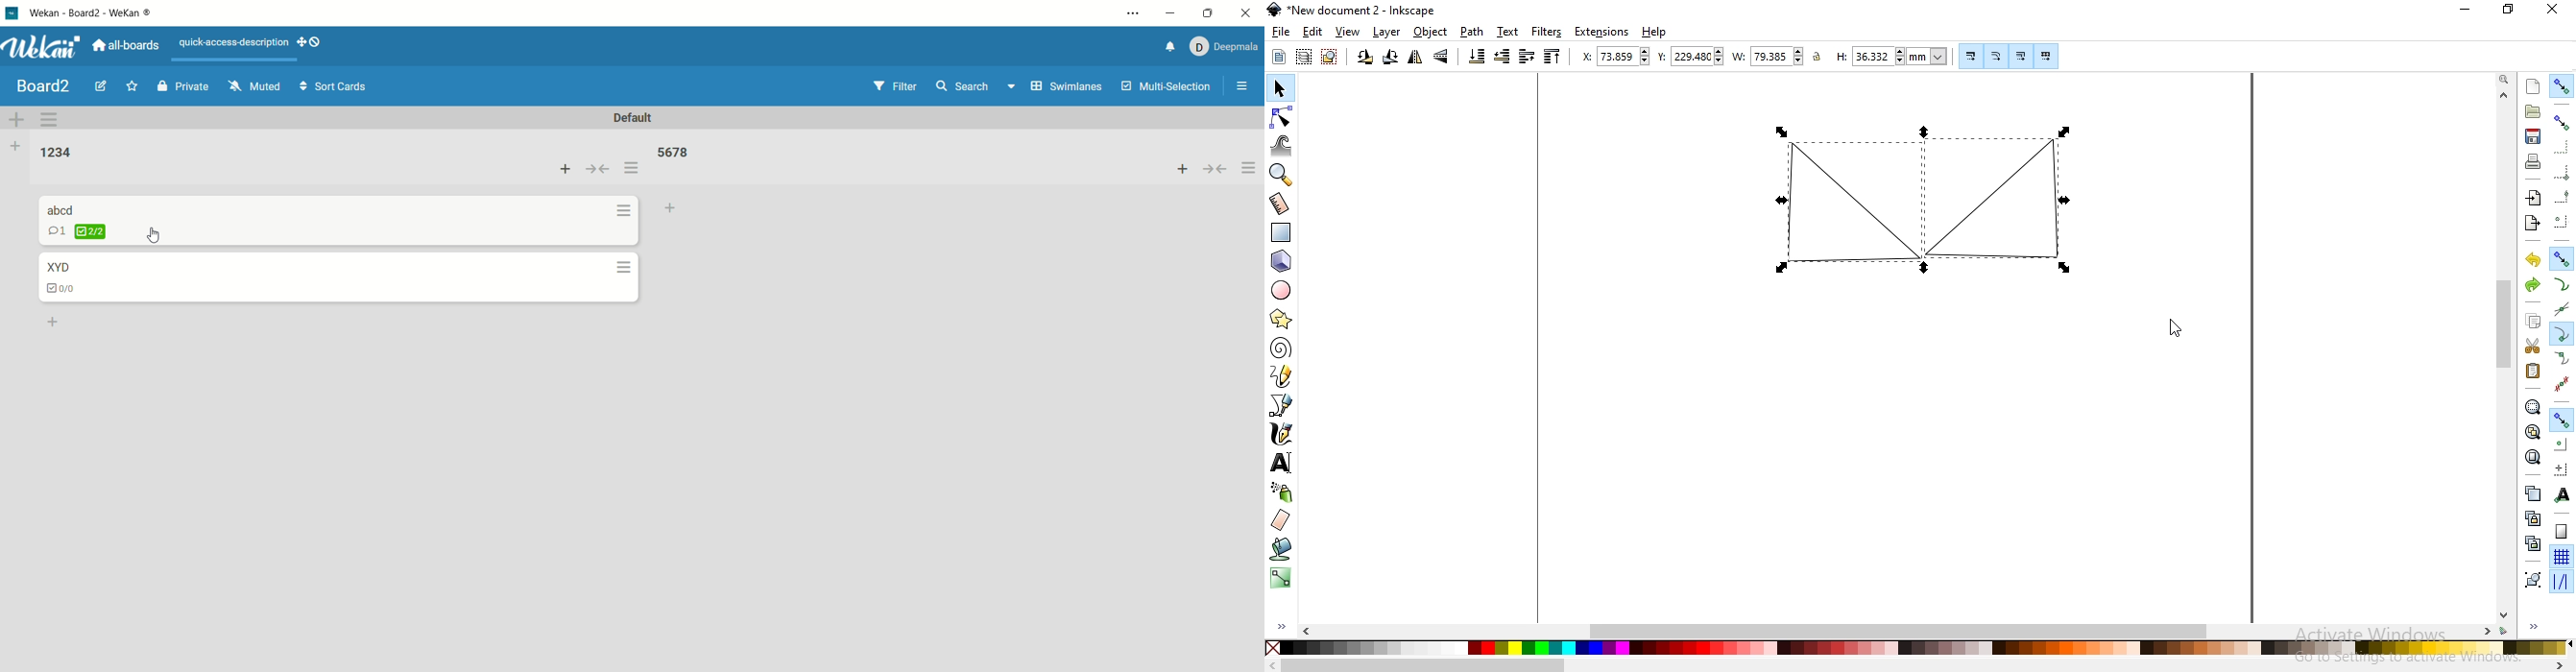 Image resolution: width=2576 pixels, height=672 pixels. What do you see at coordinates (2562, 358) in the screenshot?
I see `snap smooth nodes incl quadrant points of ellipses` at bounding box center [2562, 358].